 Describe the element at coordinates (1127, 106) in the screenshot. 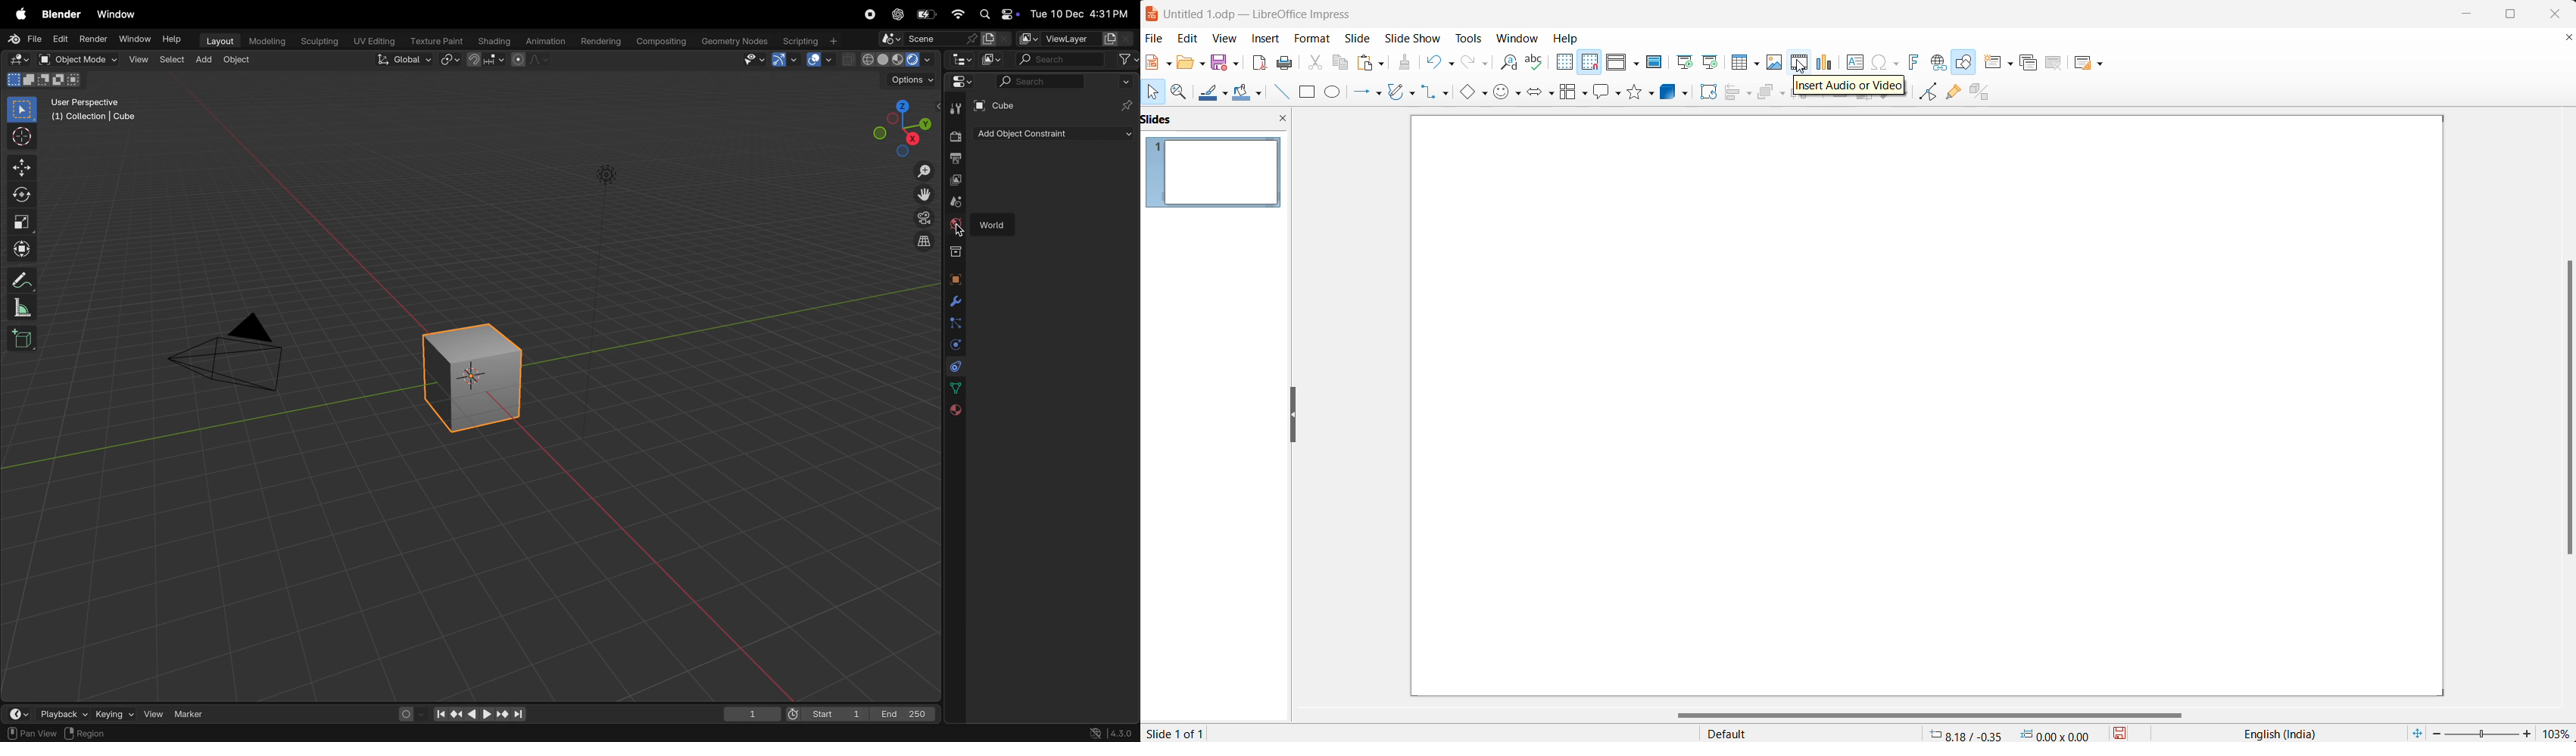

I see `pin` at that location.